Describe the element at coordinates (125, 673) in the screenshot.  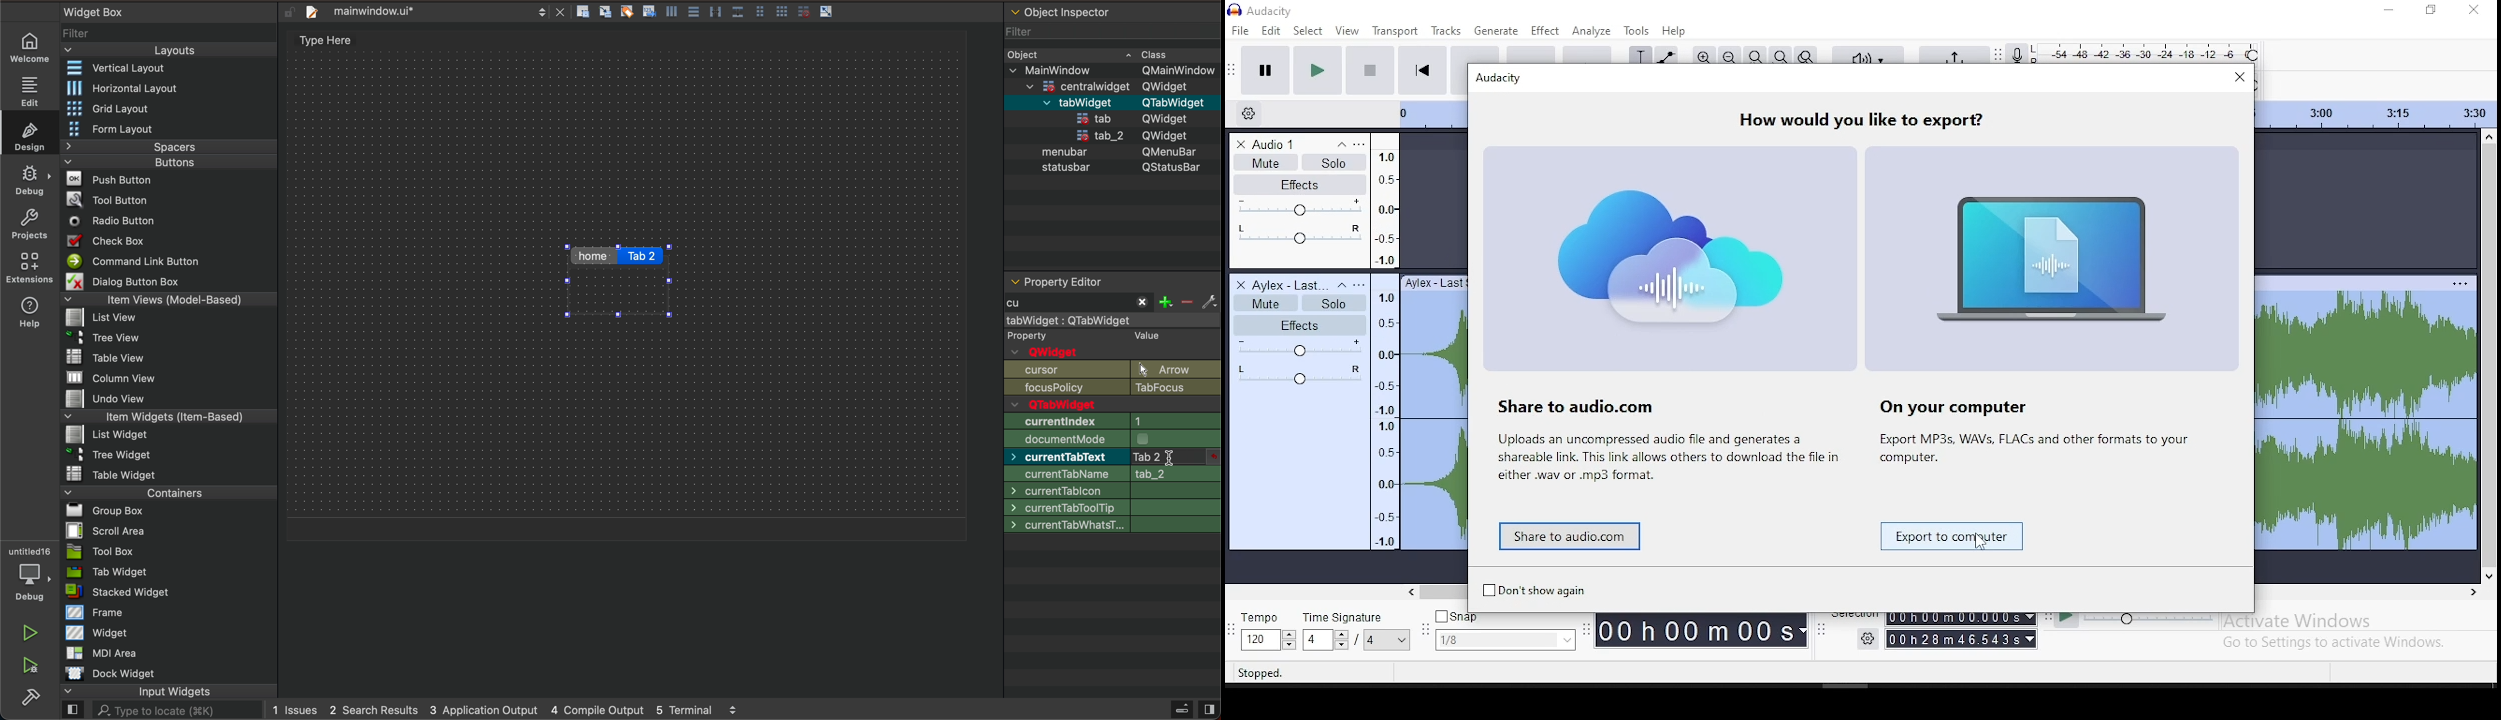
I see `Dock widget` at that location.